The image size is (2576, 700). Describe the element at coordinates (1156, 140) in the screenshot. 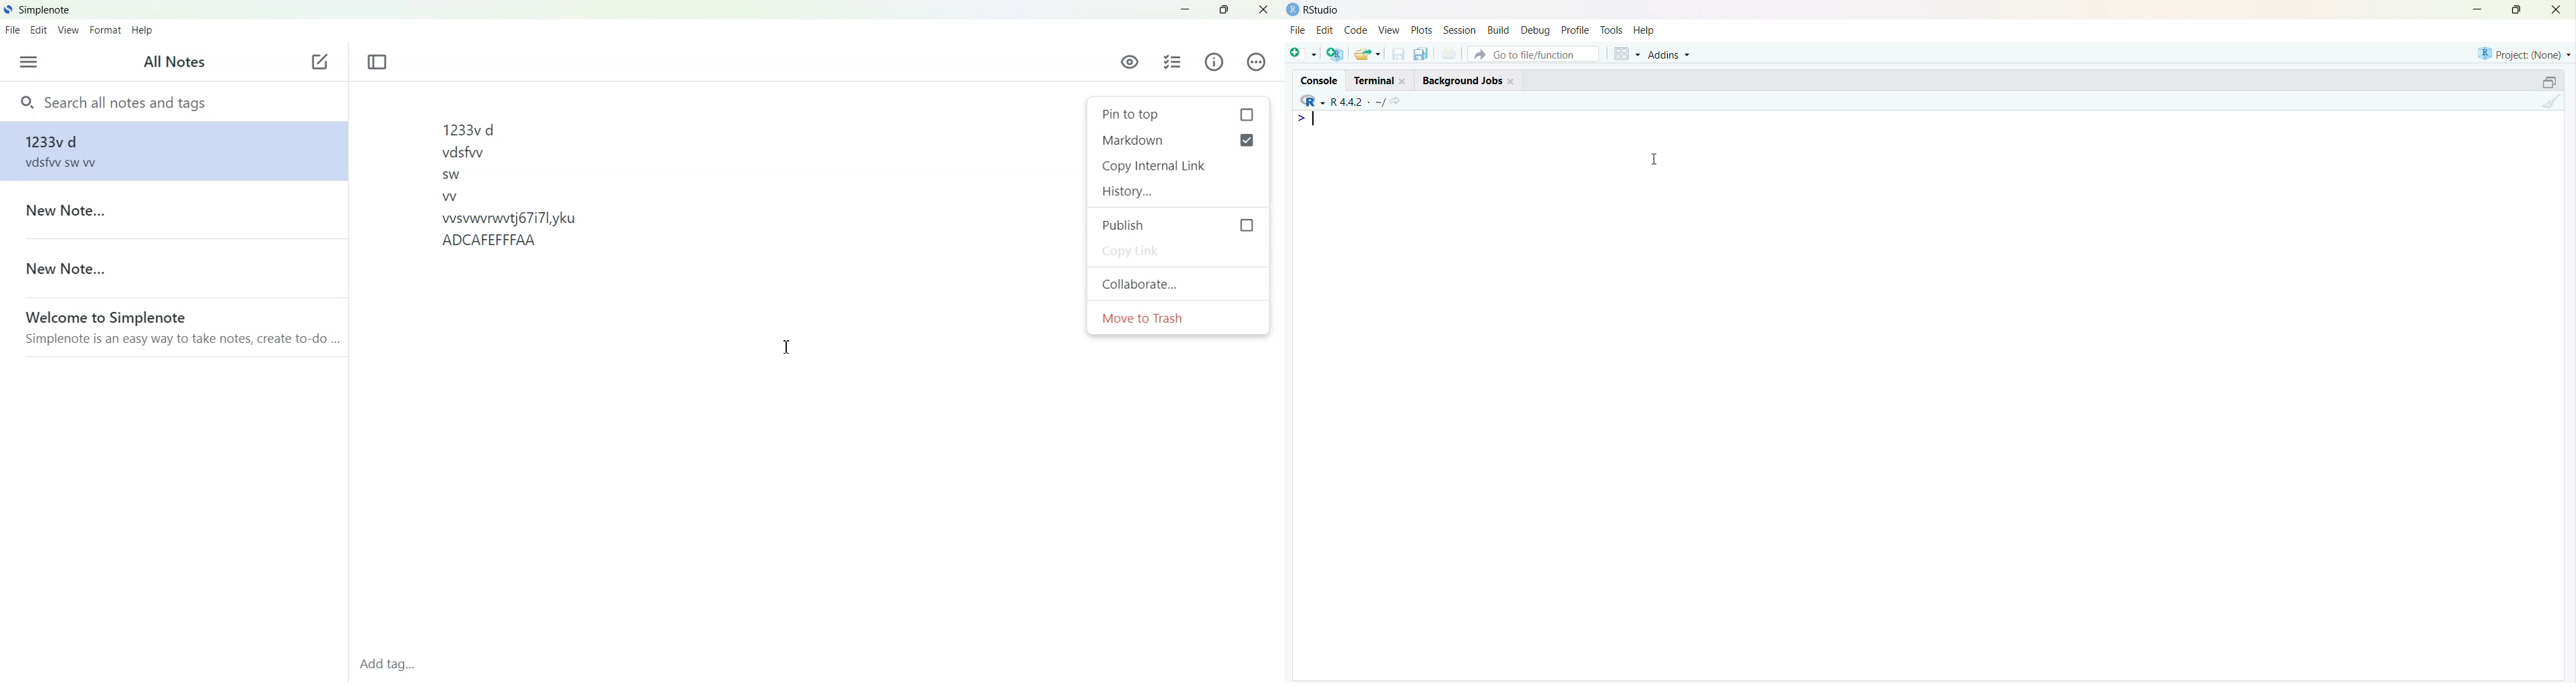

I see `Markdown Checkbox` at that location.